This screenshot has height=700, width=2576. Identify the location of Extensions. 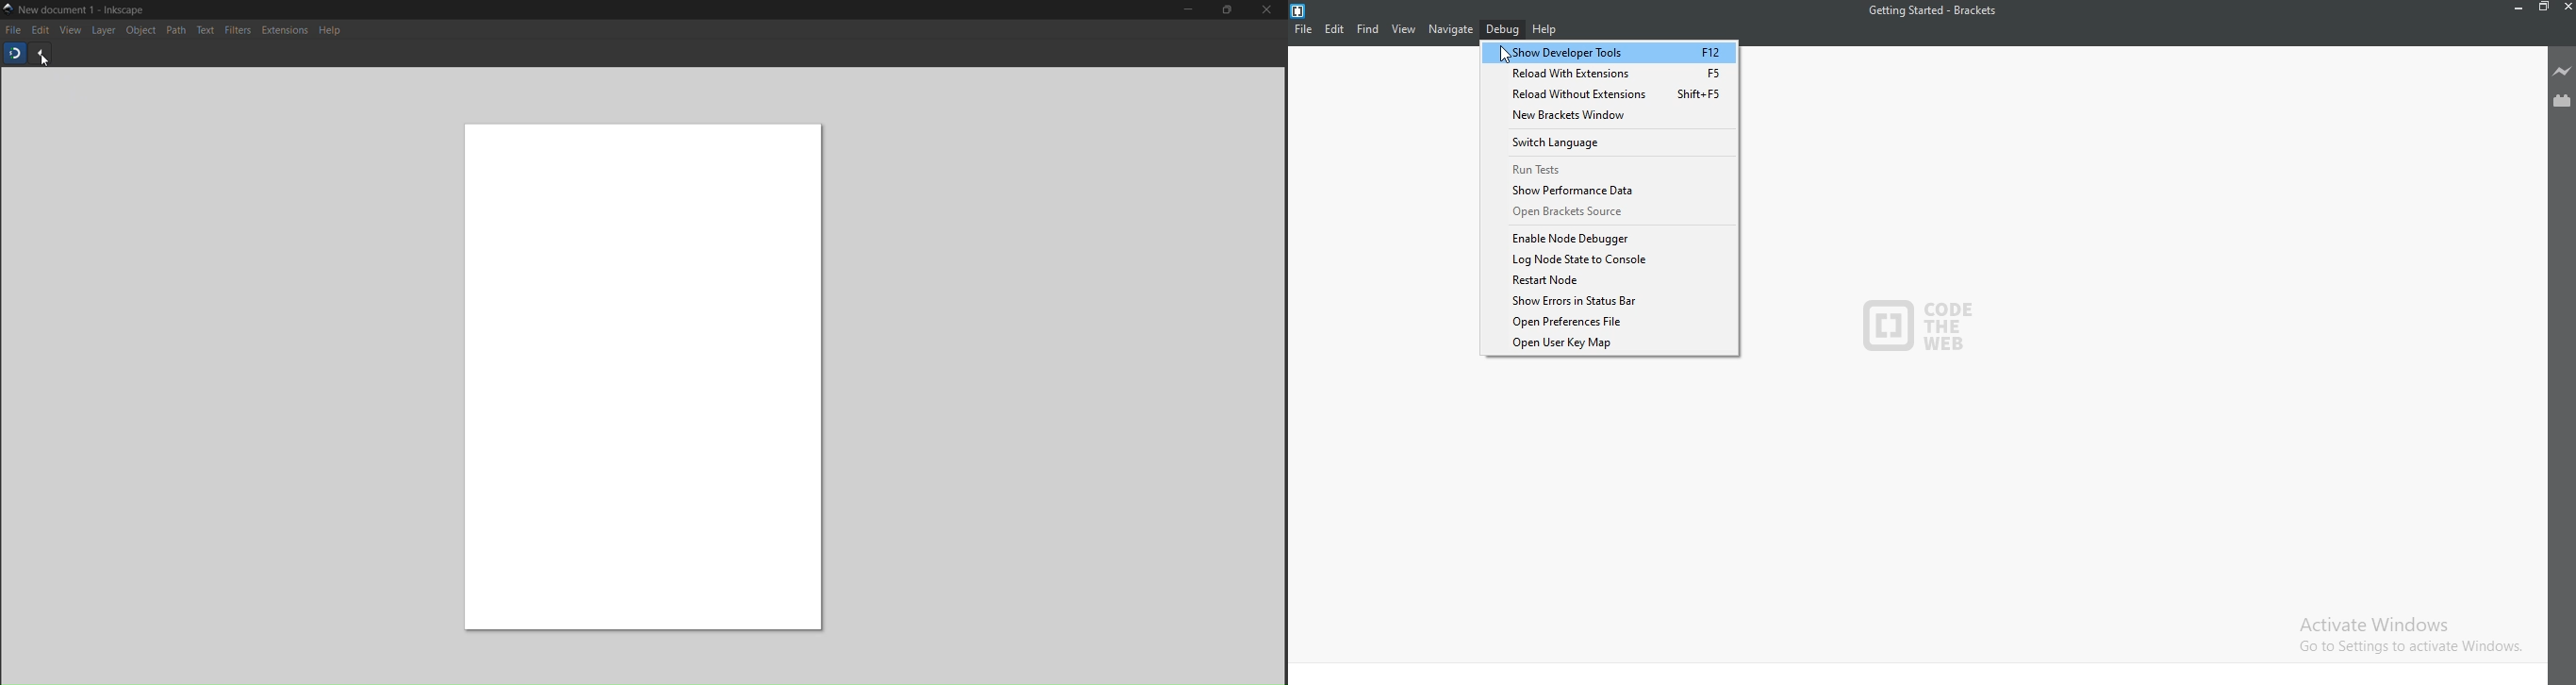
(285, 32).